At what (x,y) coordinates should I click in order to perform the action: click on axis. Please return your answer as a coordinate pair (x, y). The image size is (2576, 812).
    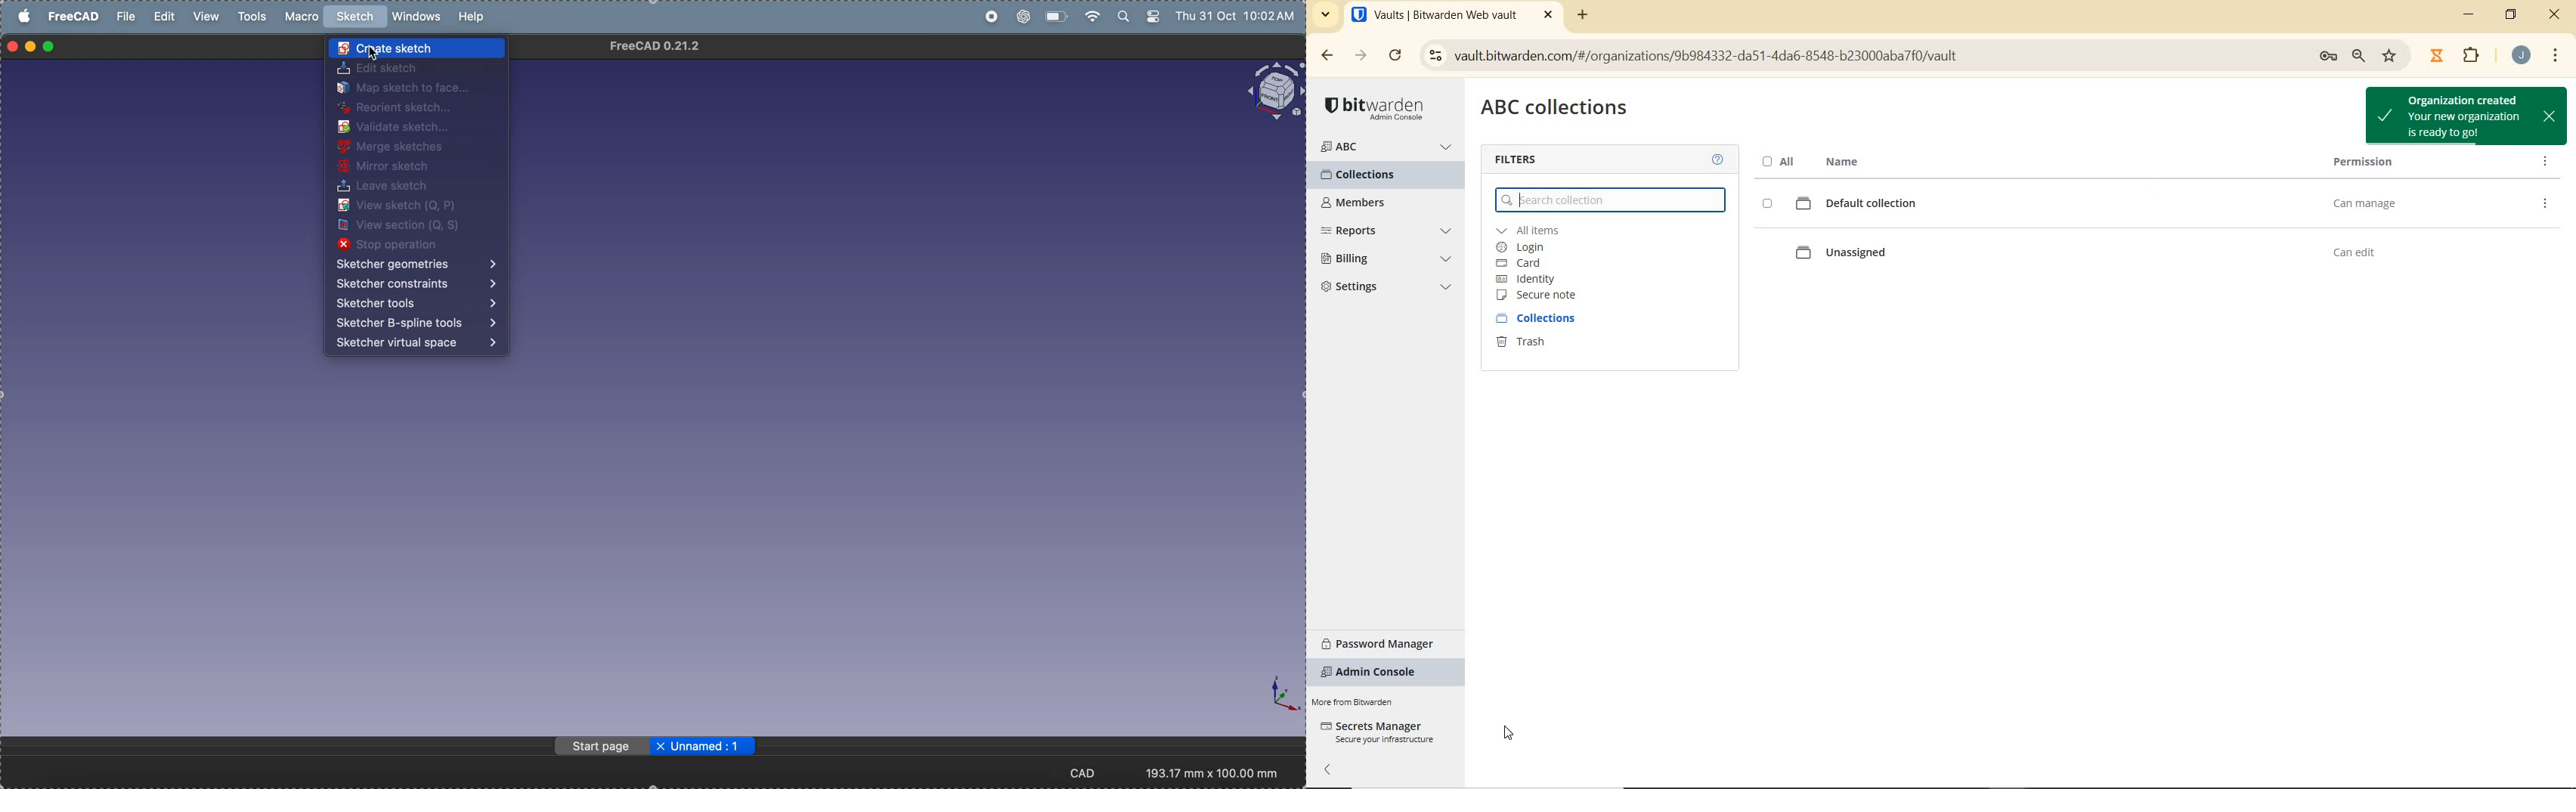
    Looking at the image, I should click on (1275, 693).